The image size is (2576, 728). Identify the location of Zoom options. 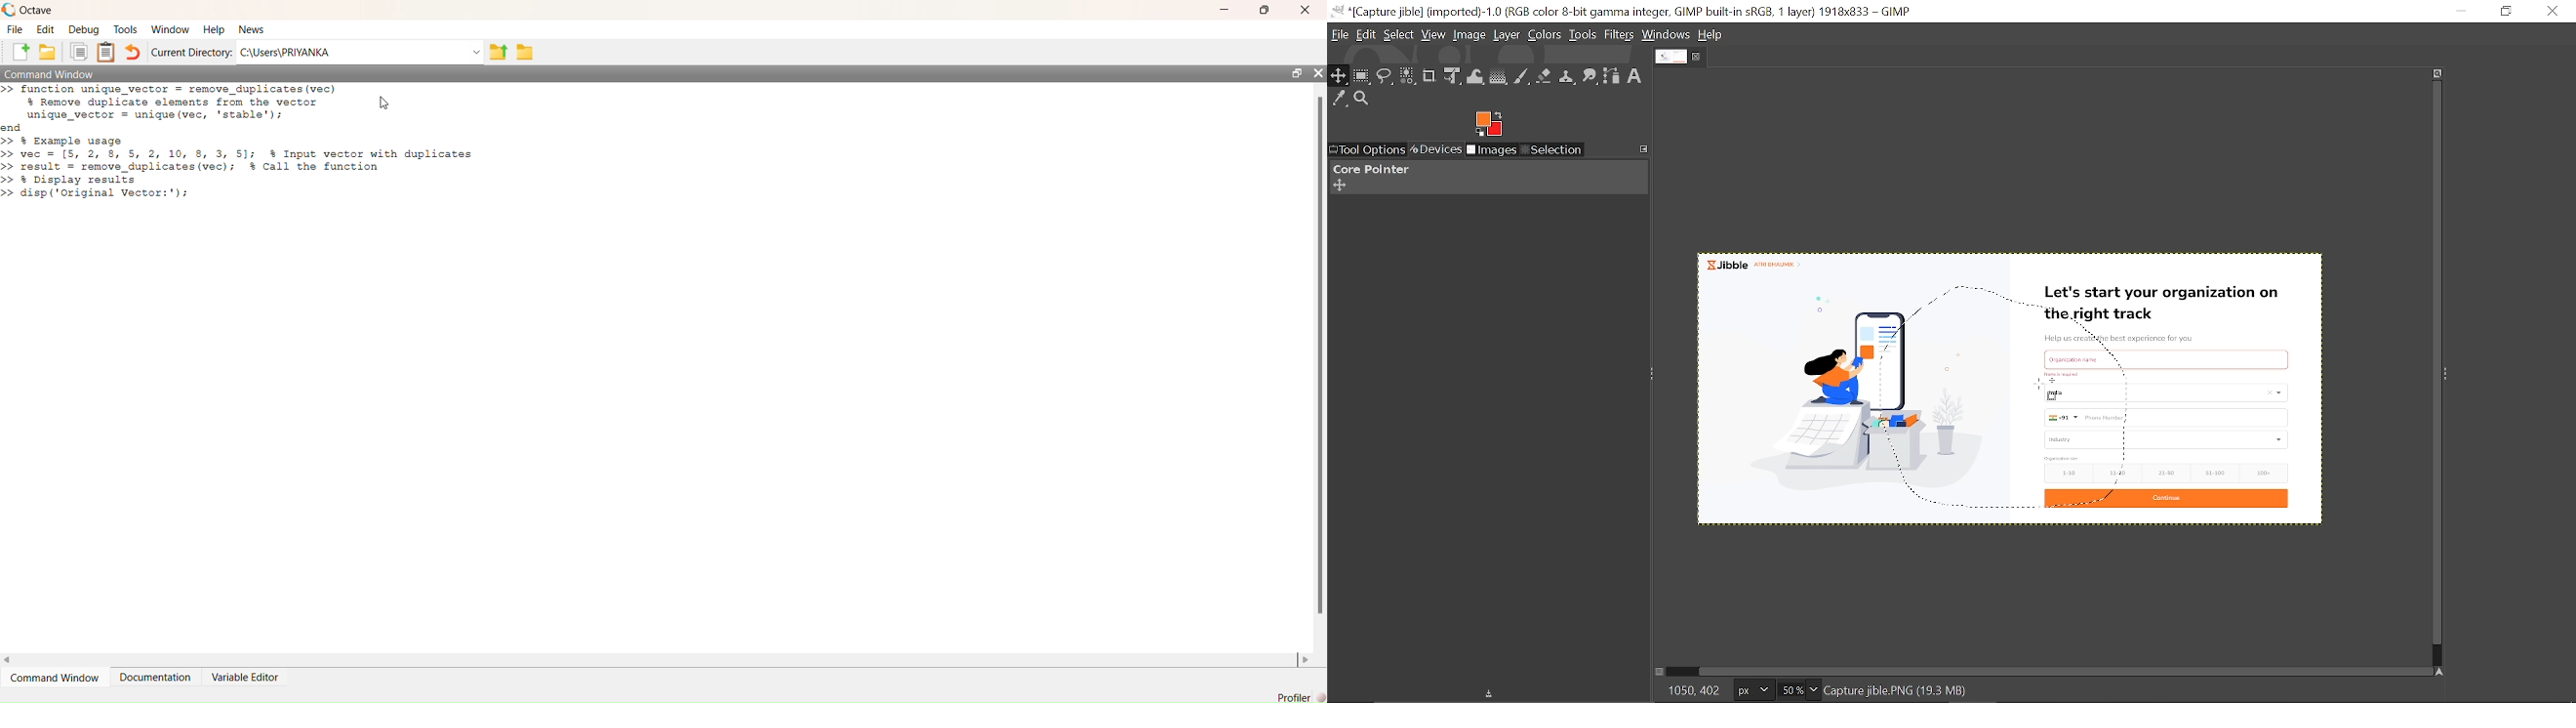
(1812, 690).